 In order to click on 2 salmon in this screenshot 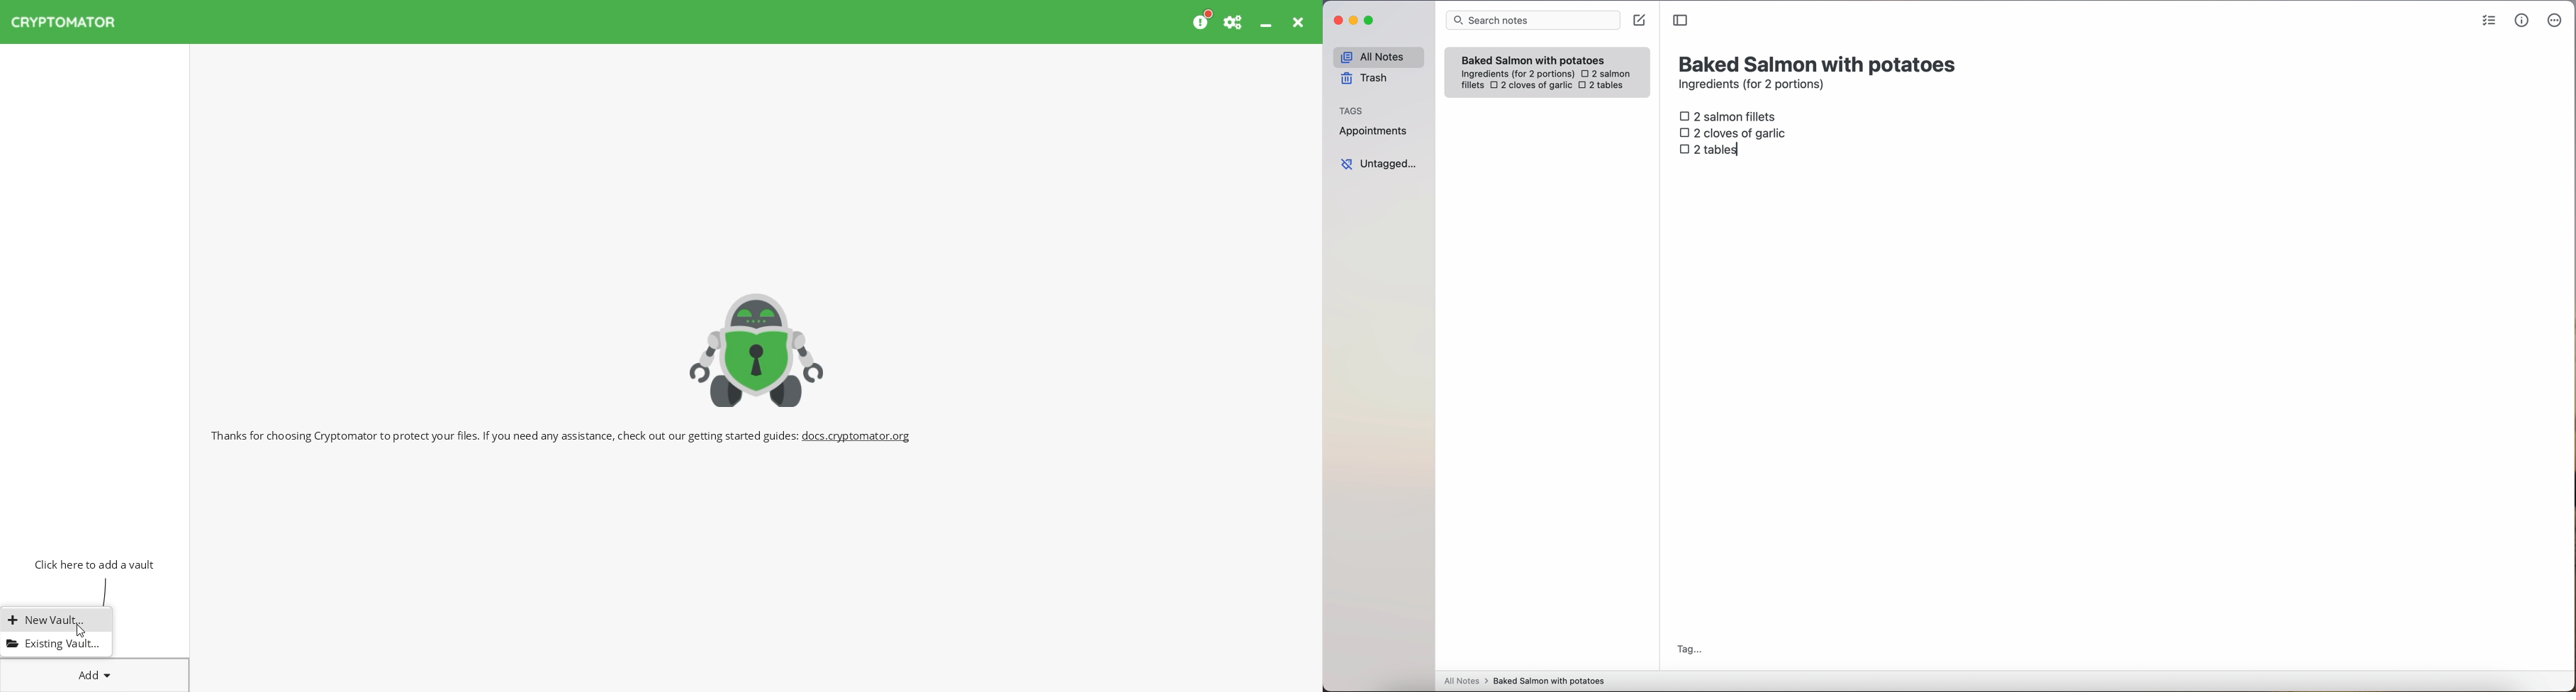, I will do `click(1605, 72)`.